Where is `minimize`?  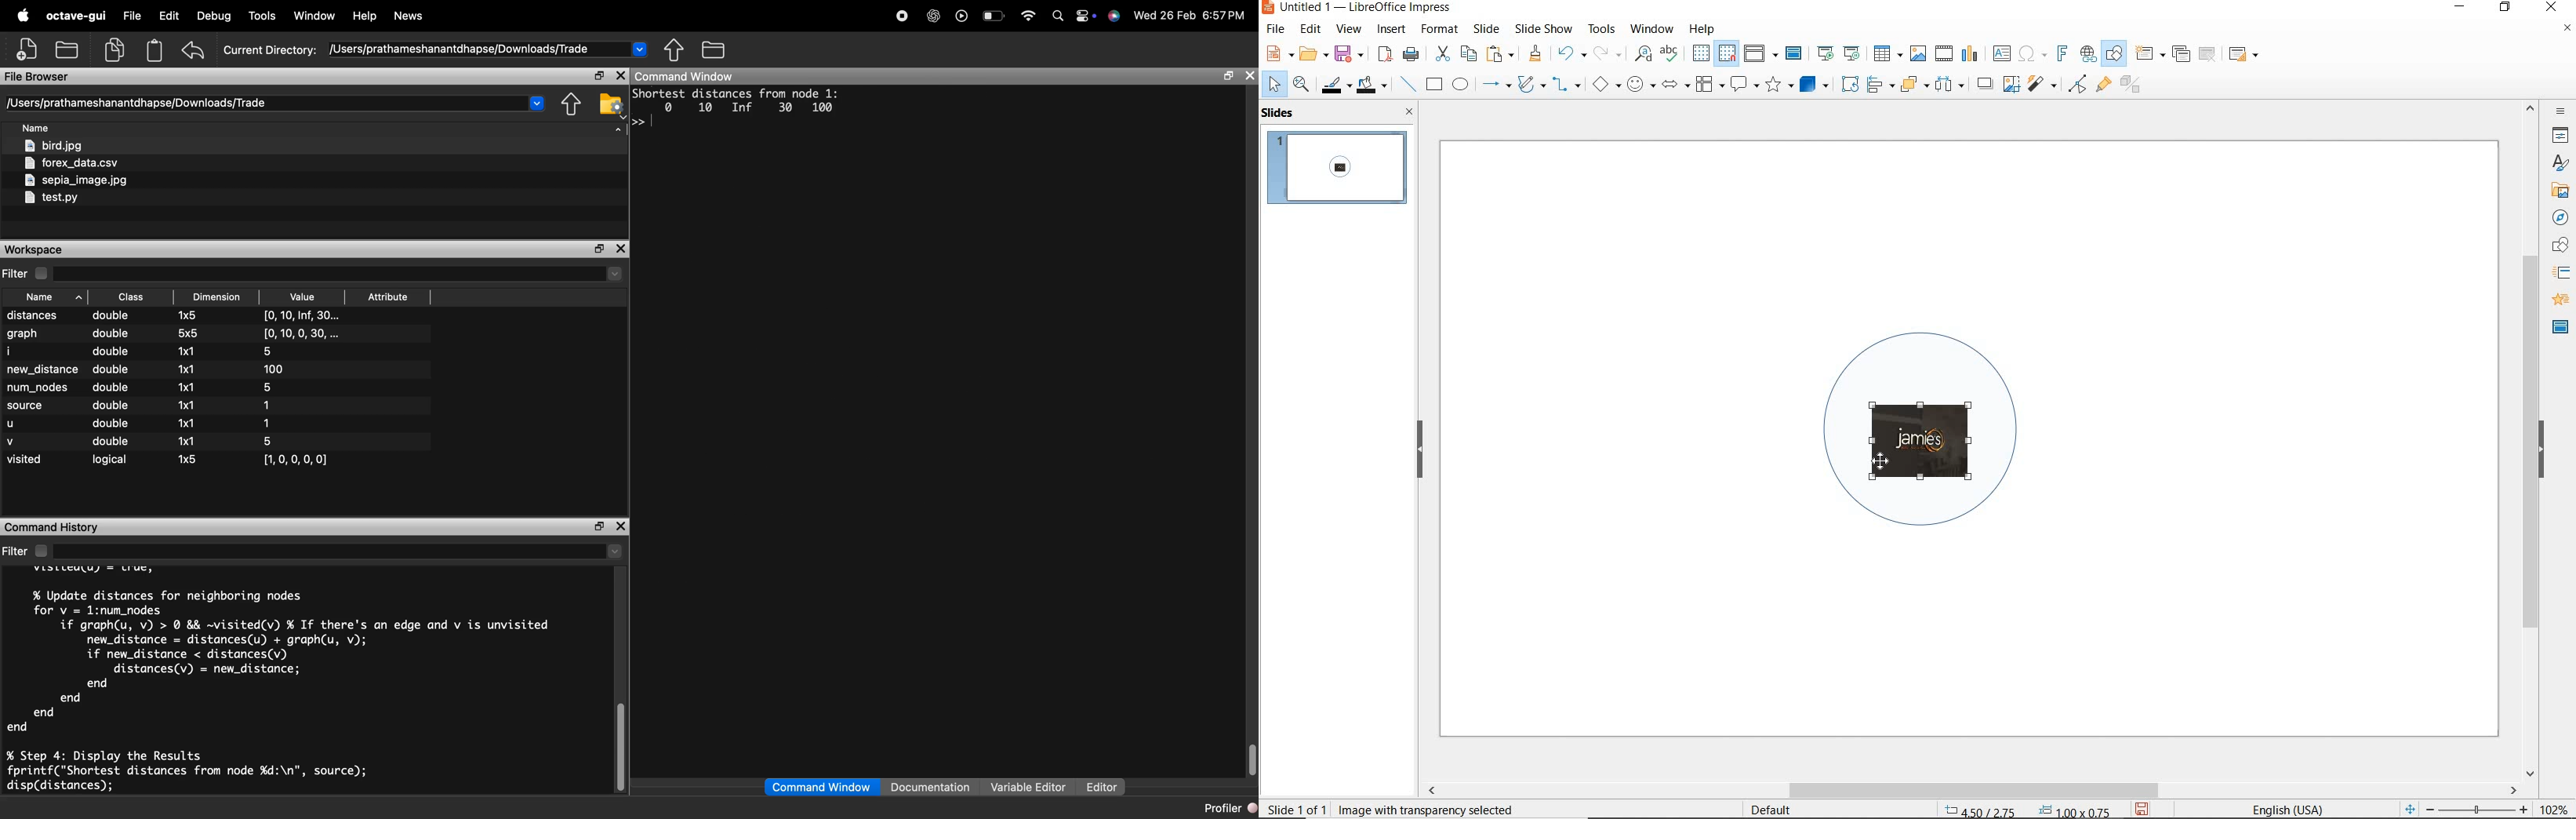
minimize is located at coordinates (2462, 9).